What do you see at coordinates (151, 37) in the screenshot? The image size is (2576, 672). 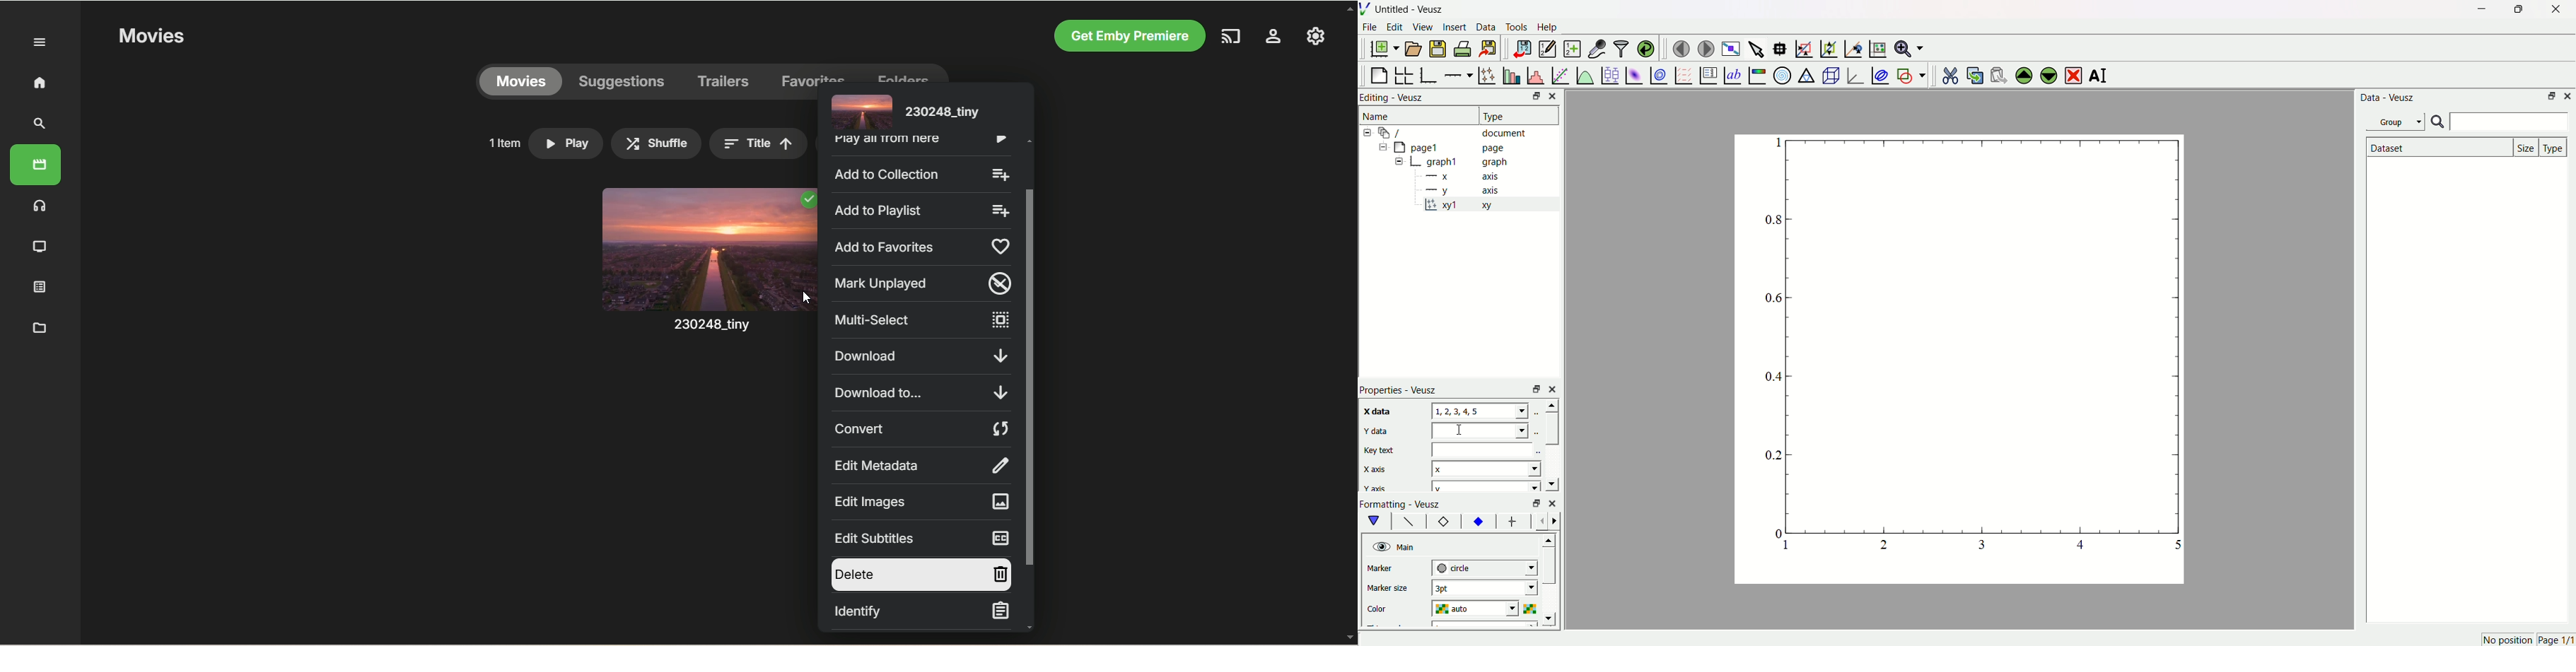 I see `movies` at bounding box center [151, 37].